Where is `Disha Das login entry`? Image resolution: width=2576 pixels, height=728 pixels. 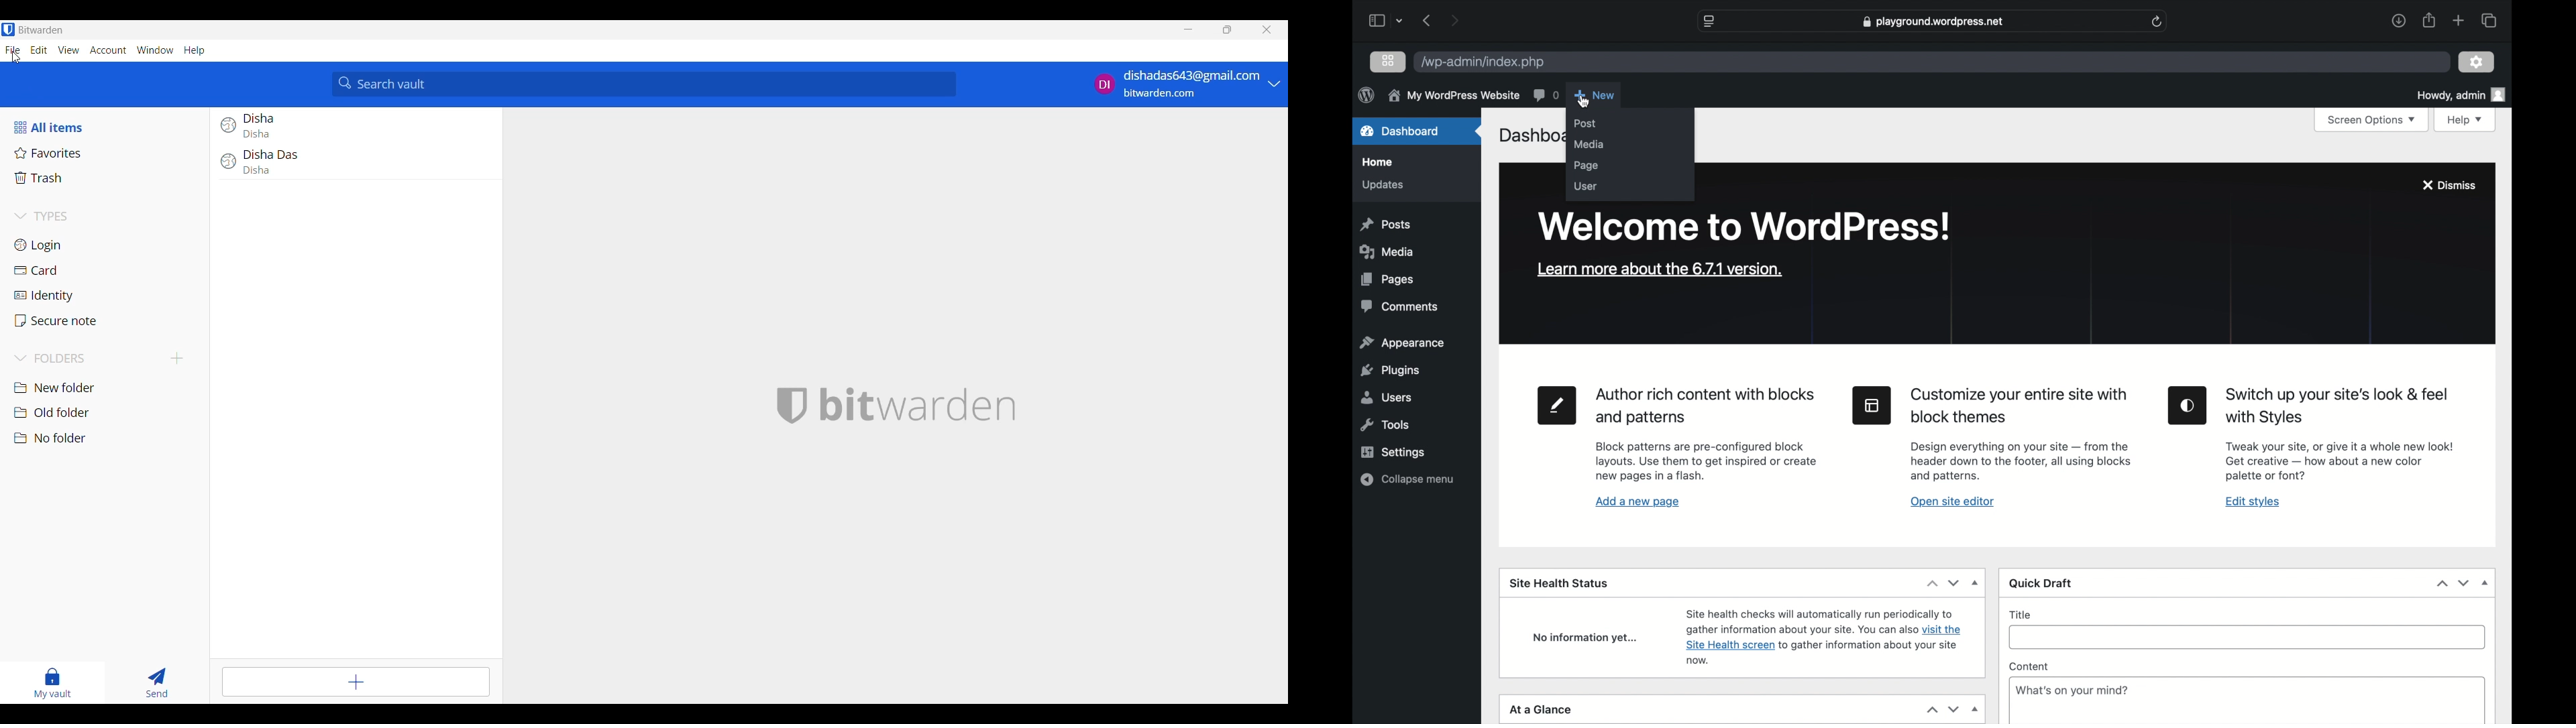
Disha Das login entry is located at coordinates (356, 168).